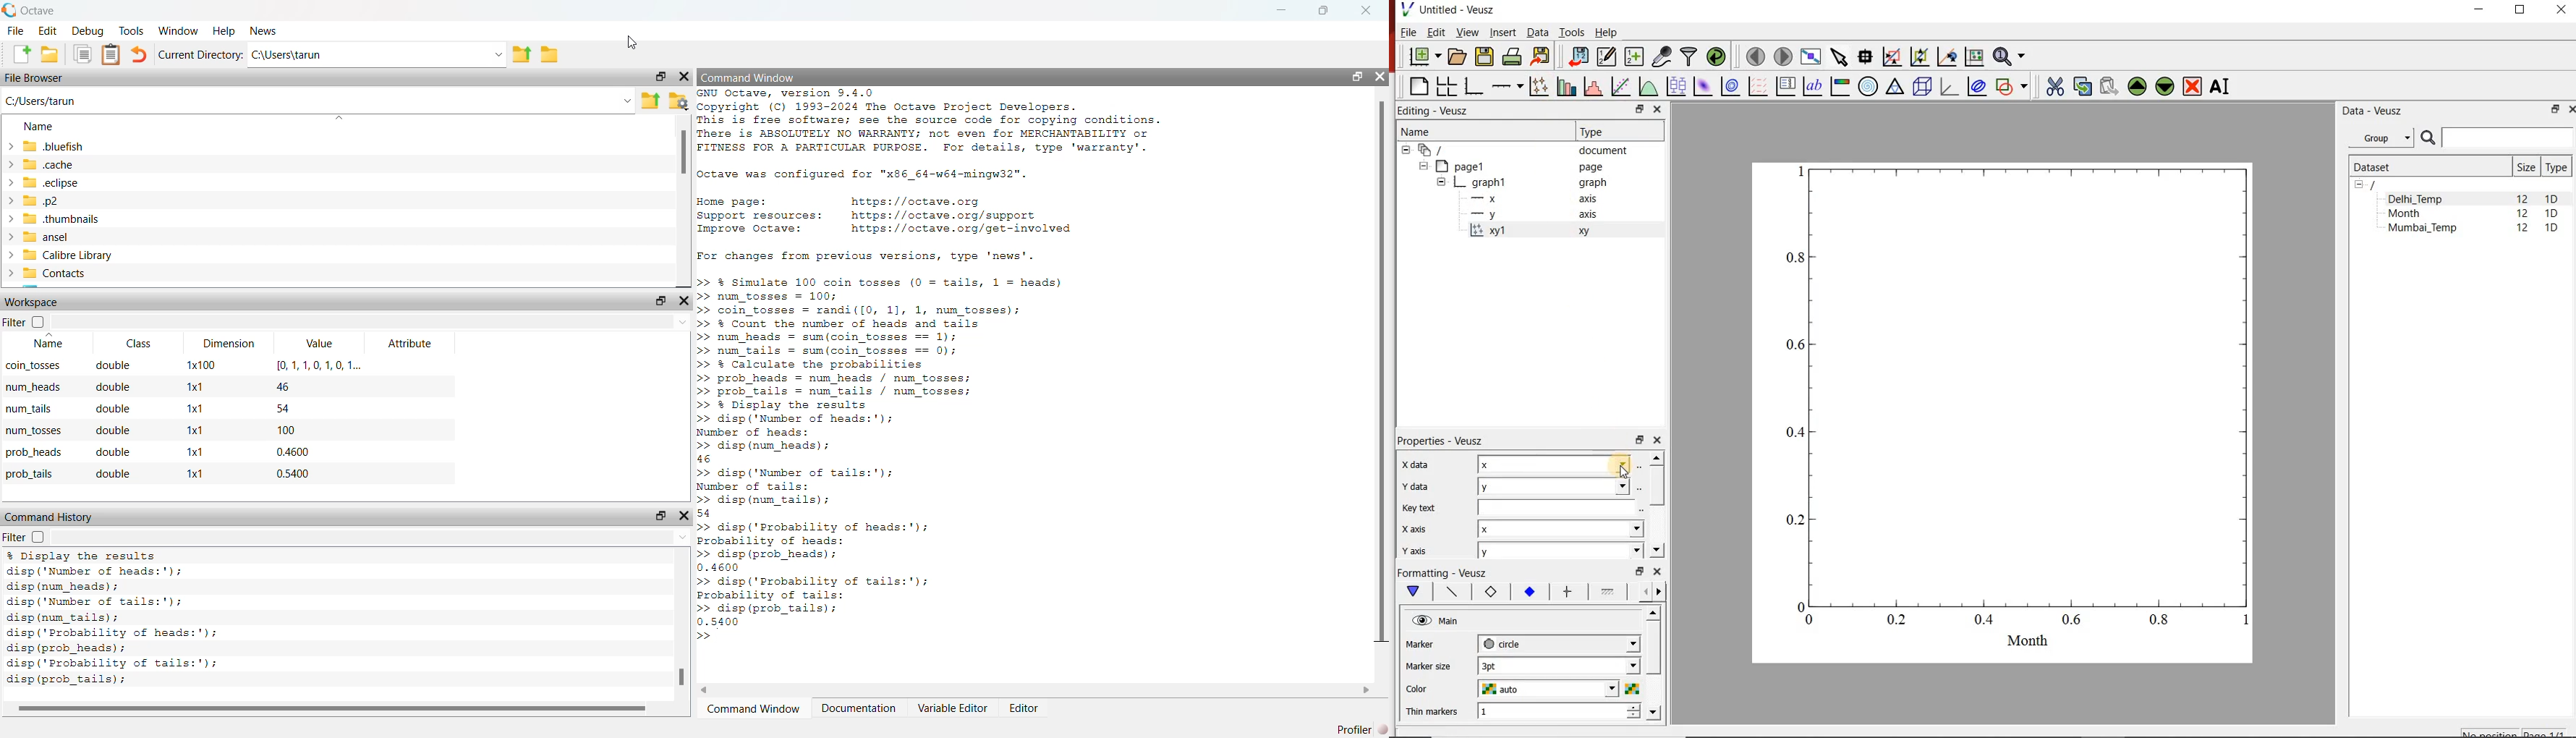 Image resolution: width=2576 pixels, height=756 pixels. Describe the element at coordinates (265, 30) in the screenshot. I see `News` at that location.